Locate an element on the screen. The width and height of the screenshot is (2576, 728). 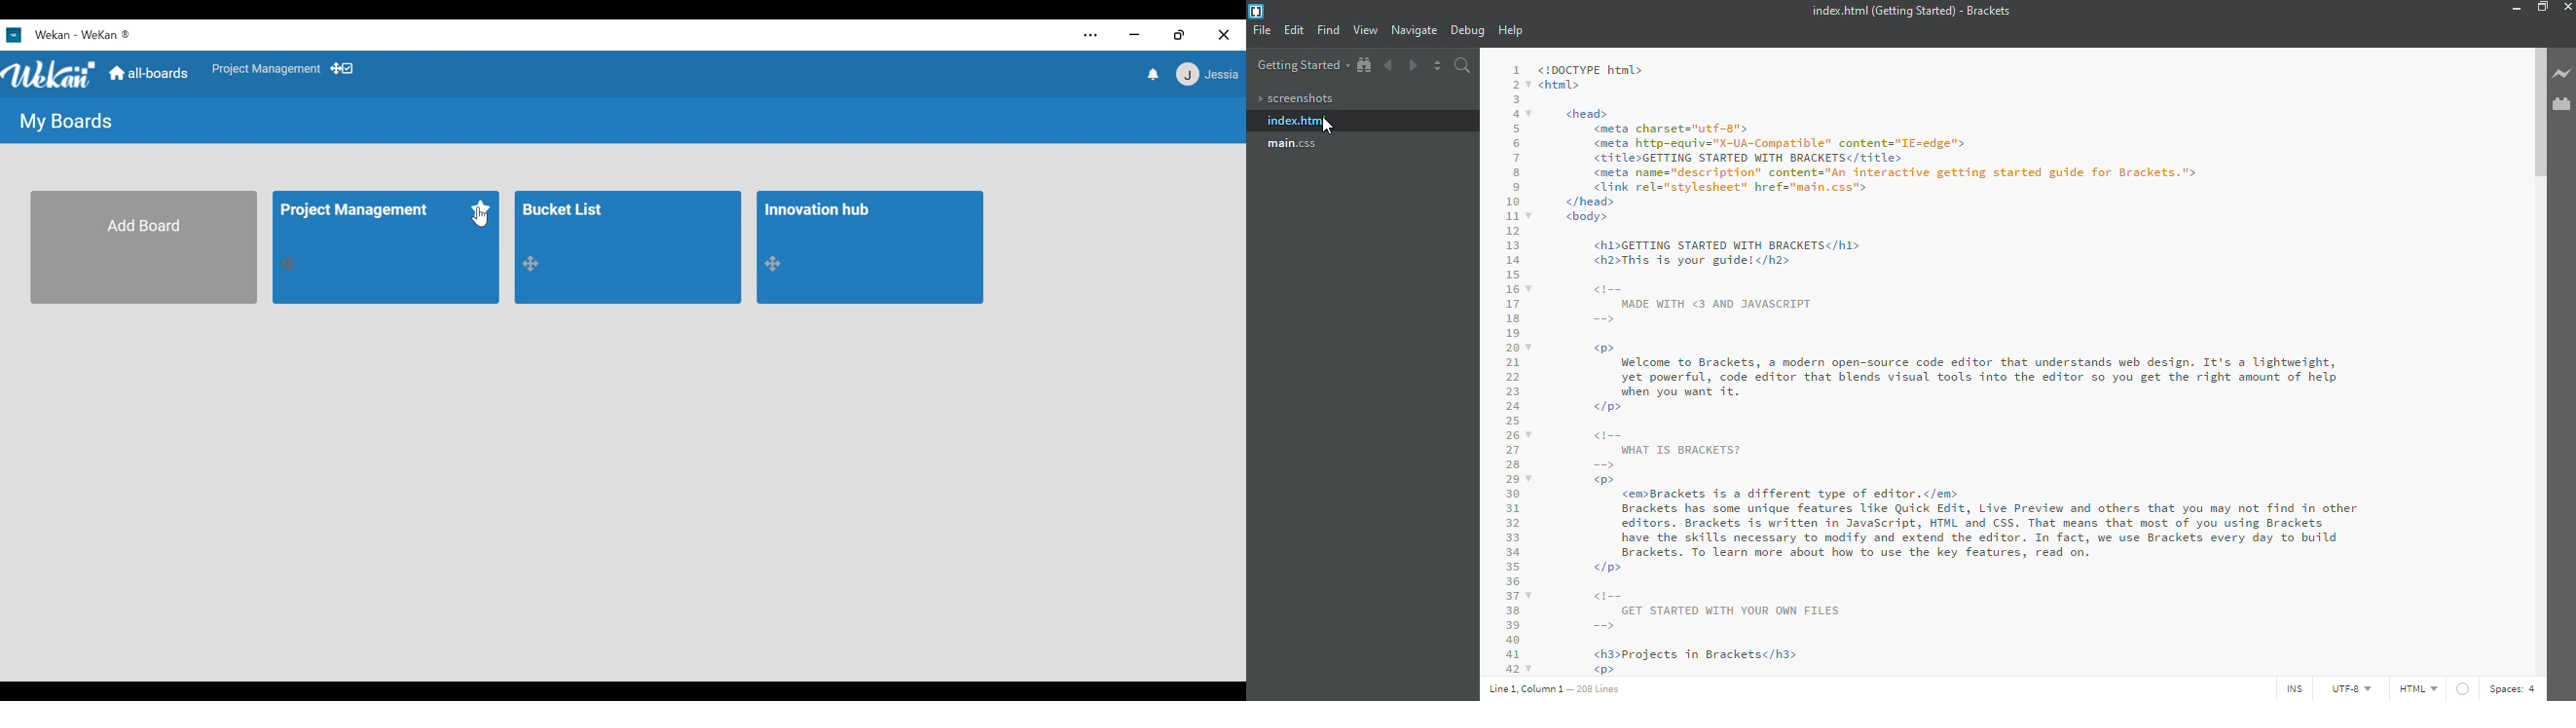
close is located at coordinates (2572, 5).